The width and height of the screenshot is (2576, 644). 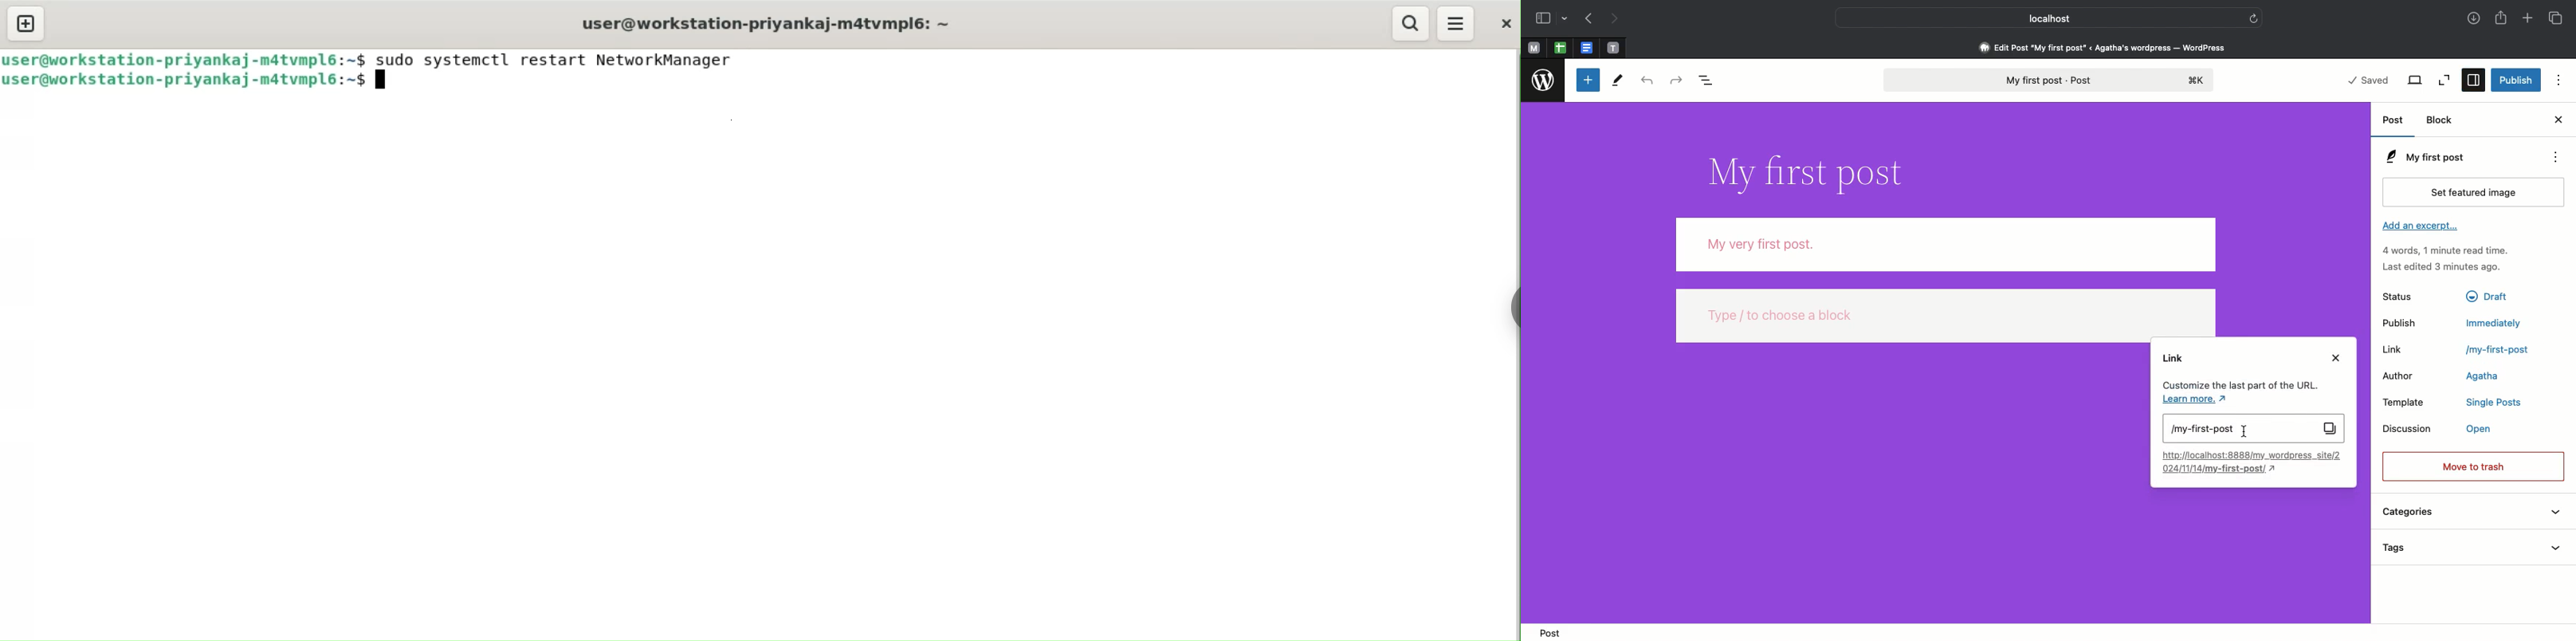 I want to click on Settings selected, so click(x=2472, y=80).